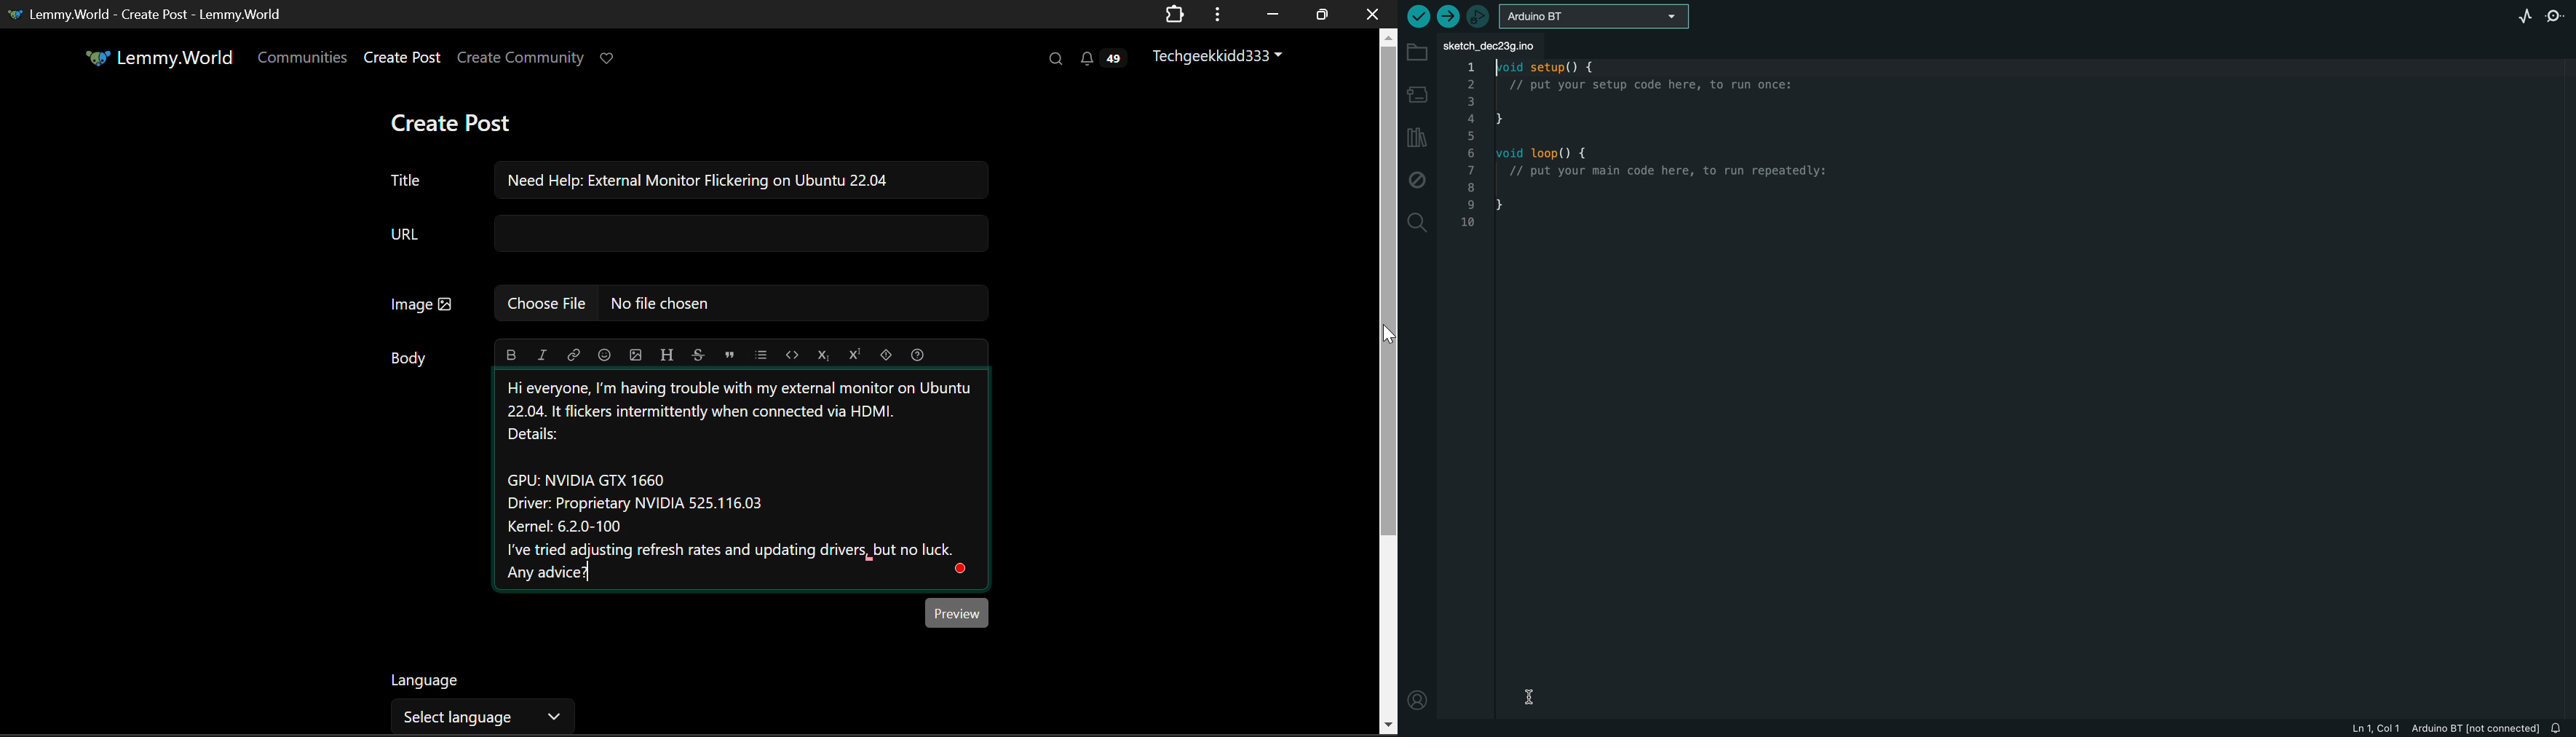  Describe the element at coordinates (541, 356) in the screenshot. I see `Italic` at that location.